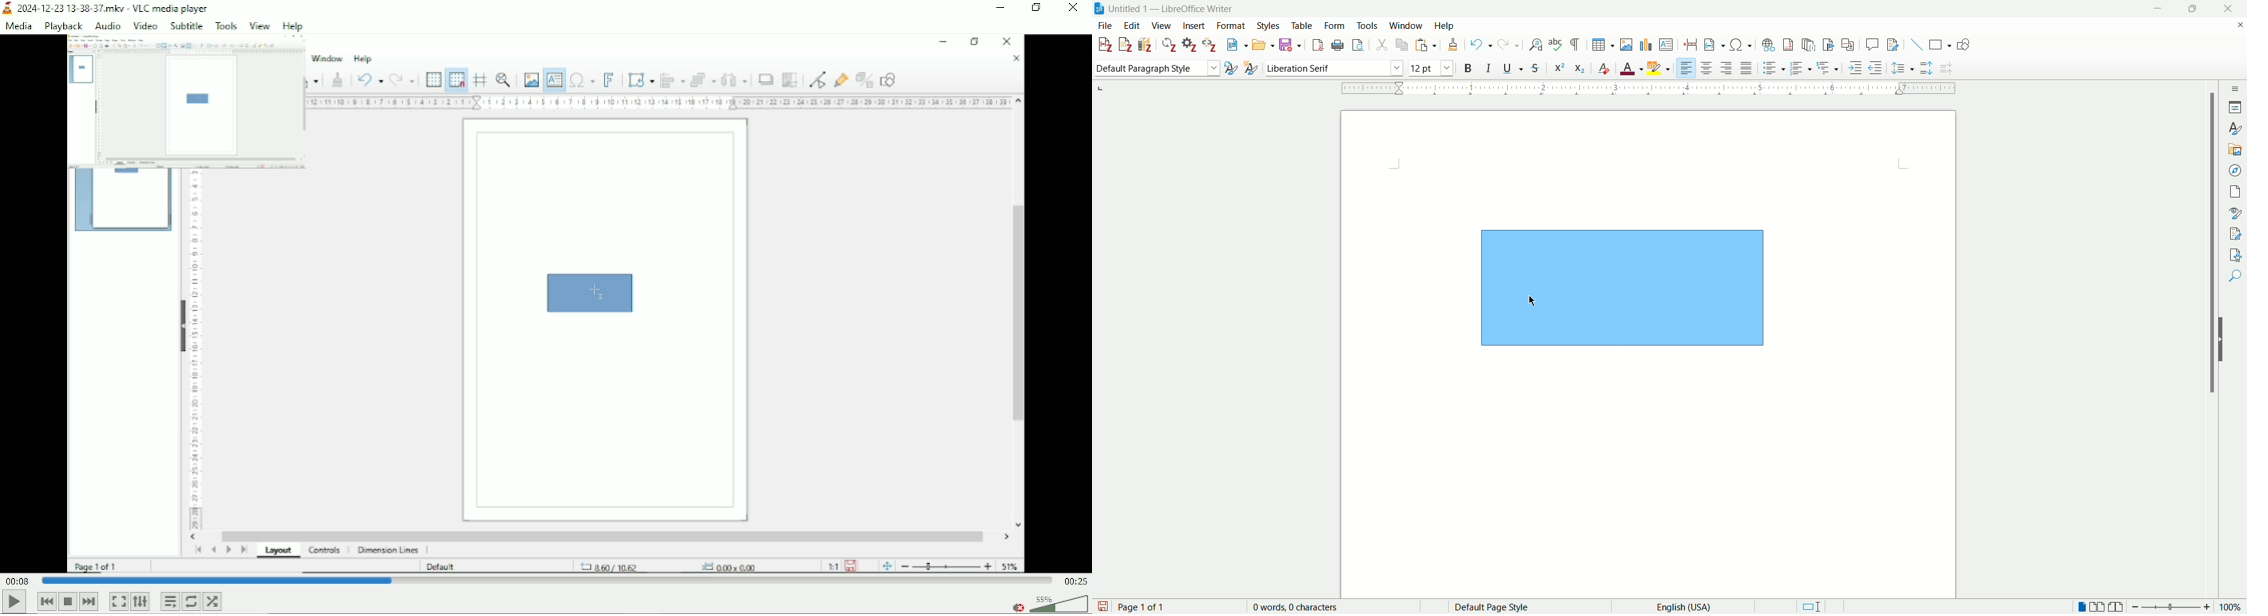  What do you see at coordinates (1103, 606) in the screenshot?
I see `save` at bounding box center [1103, 606].